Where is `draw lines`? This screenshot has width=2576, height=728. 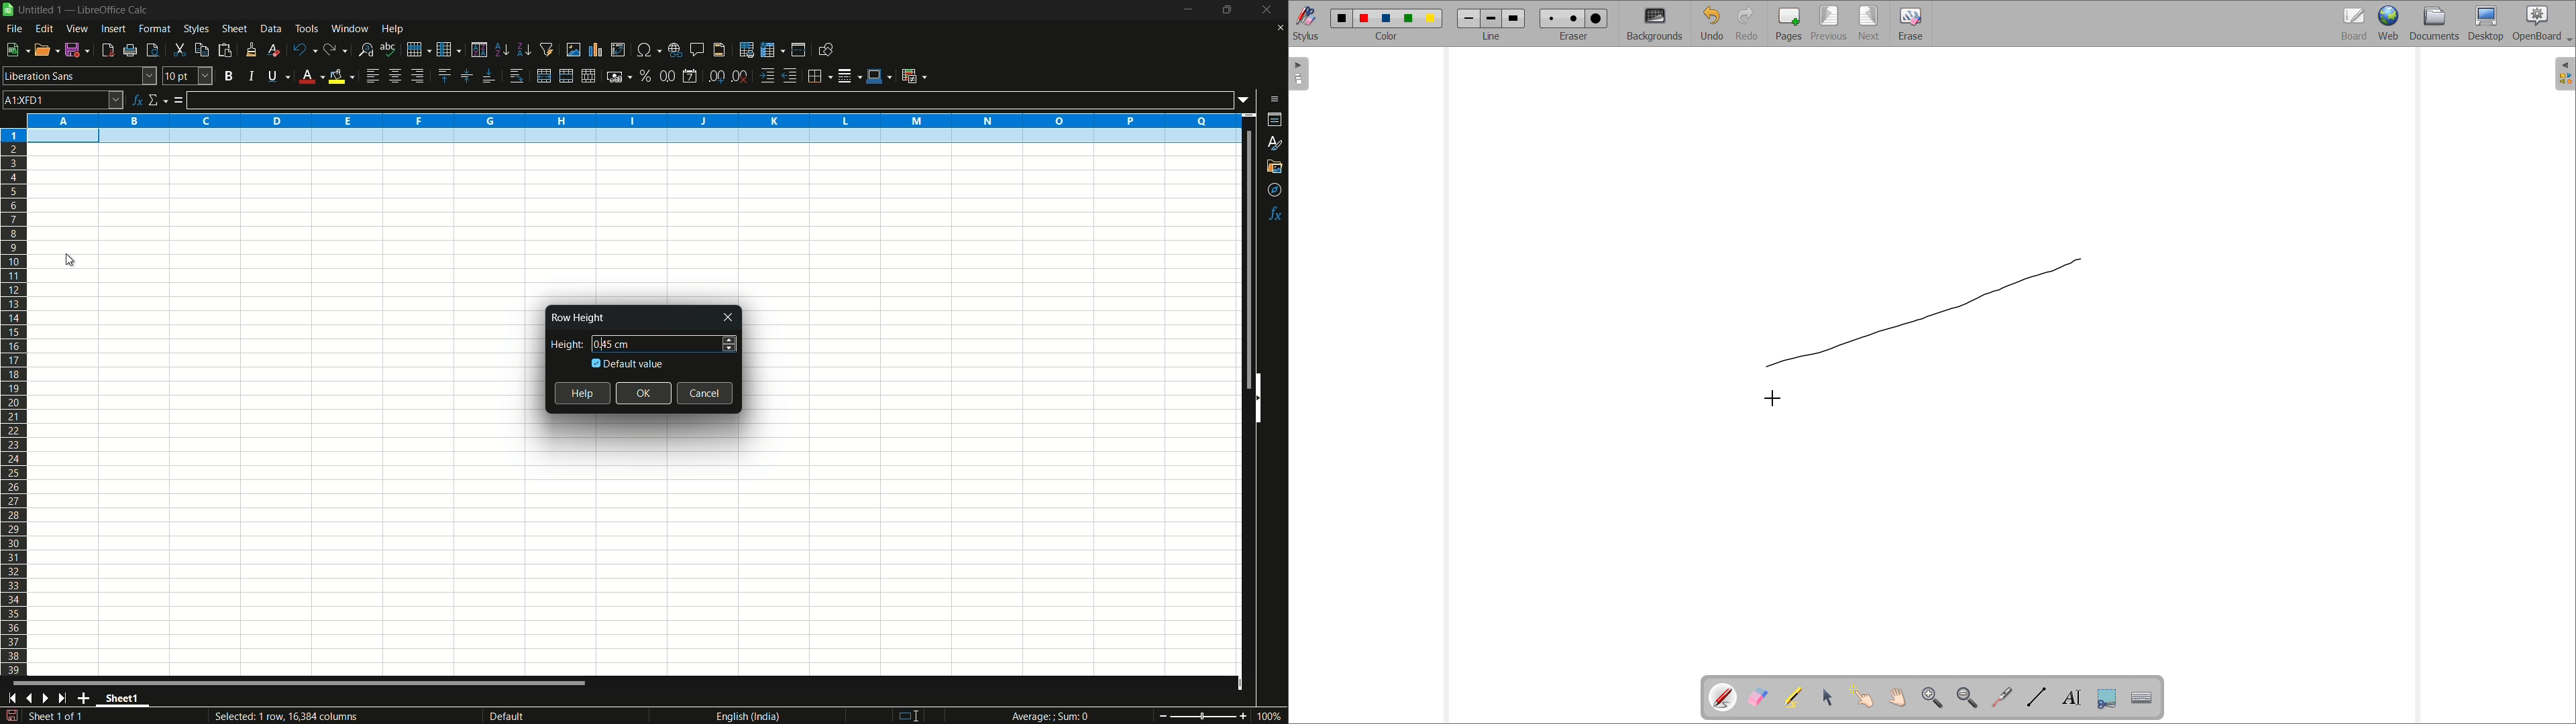
draw lines is located at coordinates (2037, 697).